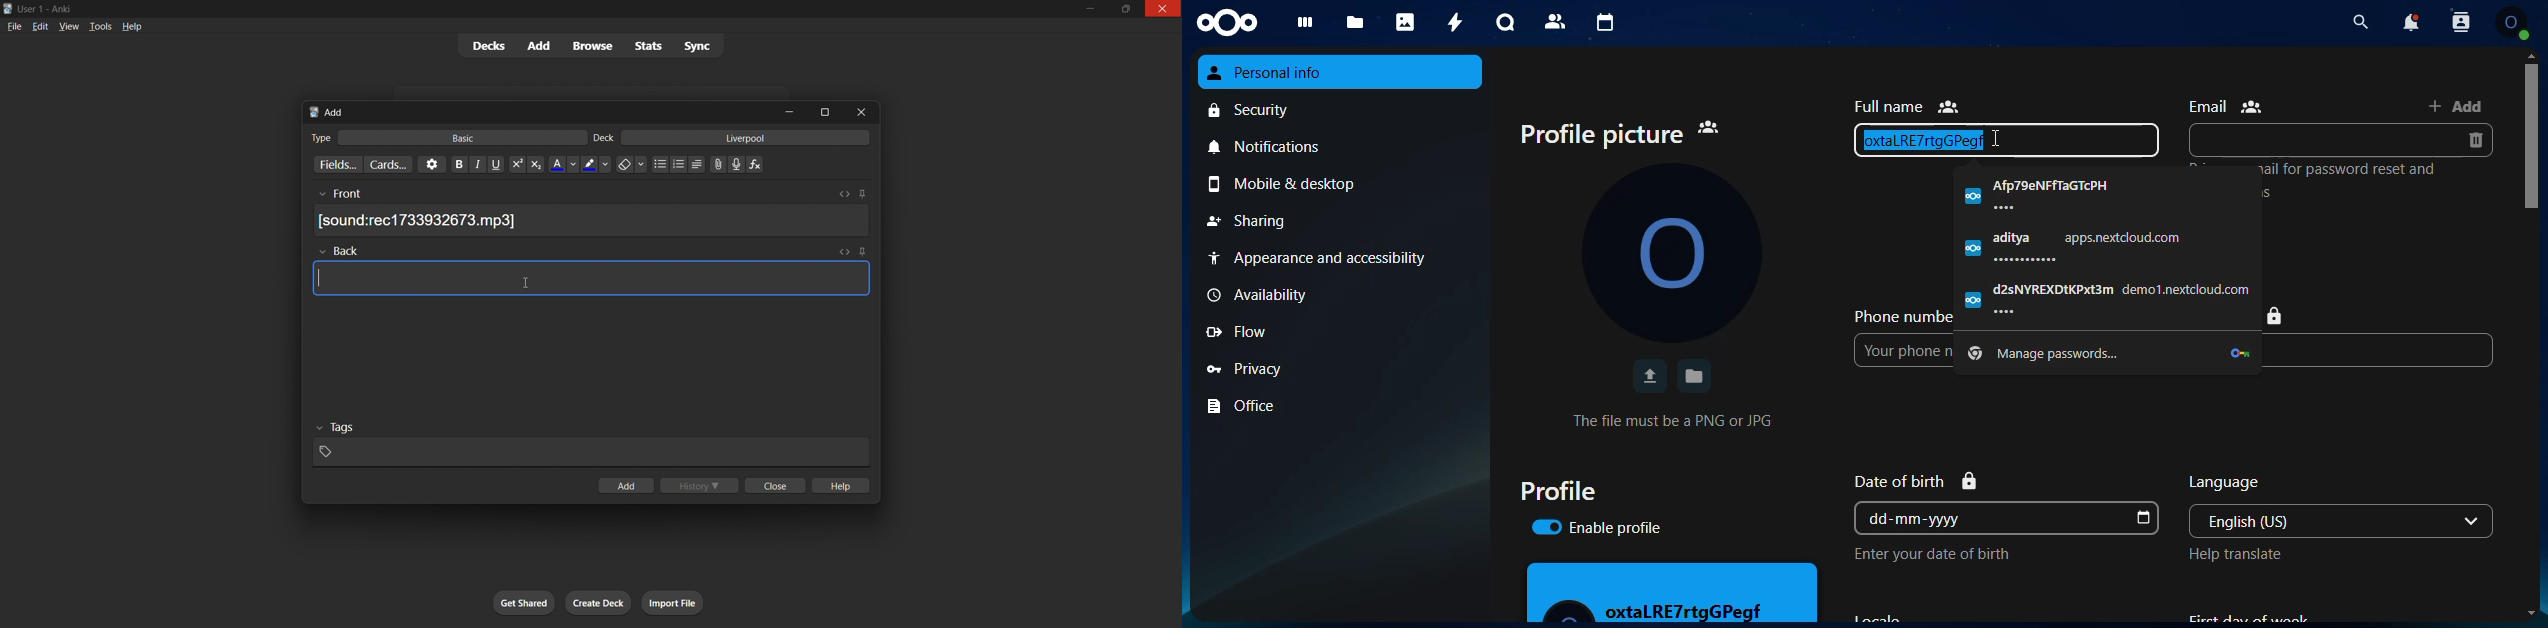 This screenshot has height=644, width=2548. I want to click on maximize, so click(823, 110).